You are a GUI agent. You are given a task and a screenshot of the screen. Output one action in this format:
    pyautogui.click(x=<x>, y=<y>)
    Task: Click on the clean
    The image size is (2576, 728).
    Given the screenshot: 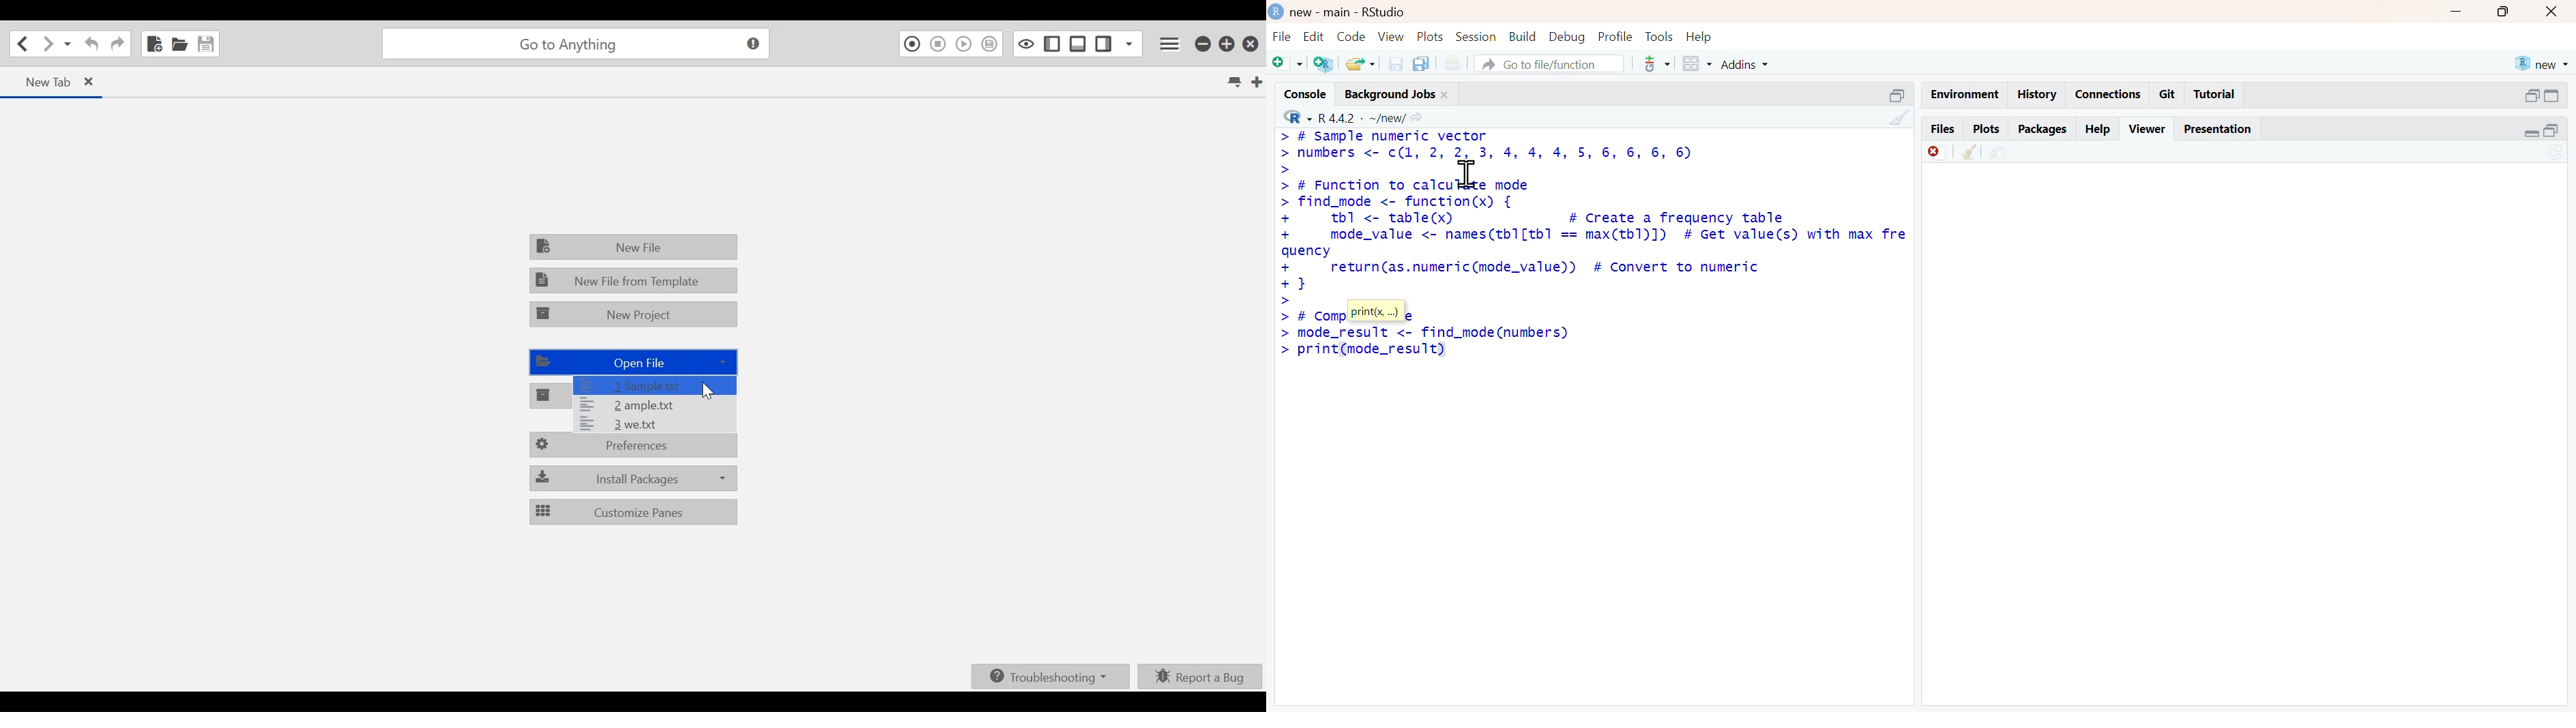 What is the action you would take?
    pyautogui.click(x=1972, y=151)
    